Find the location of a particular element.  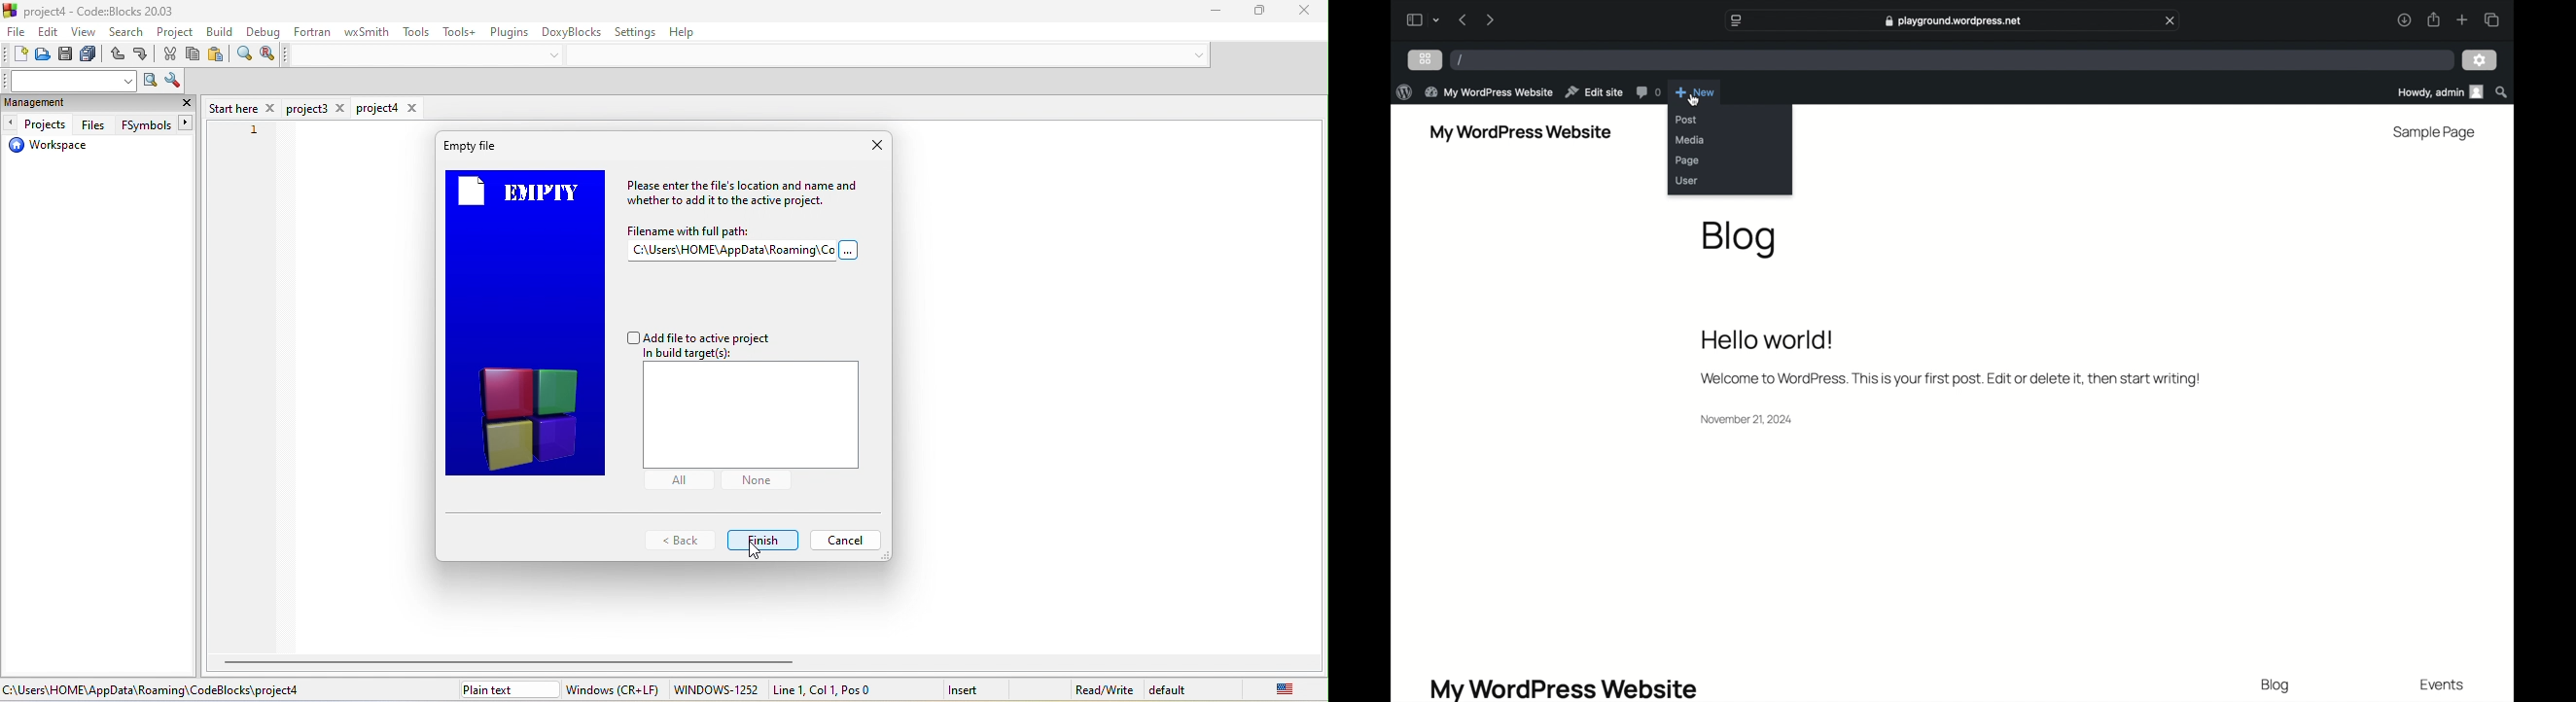

save is located at coordinates (68, 56).